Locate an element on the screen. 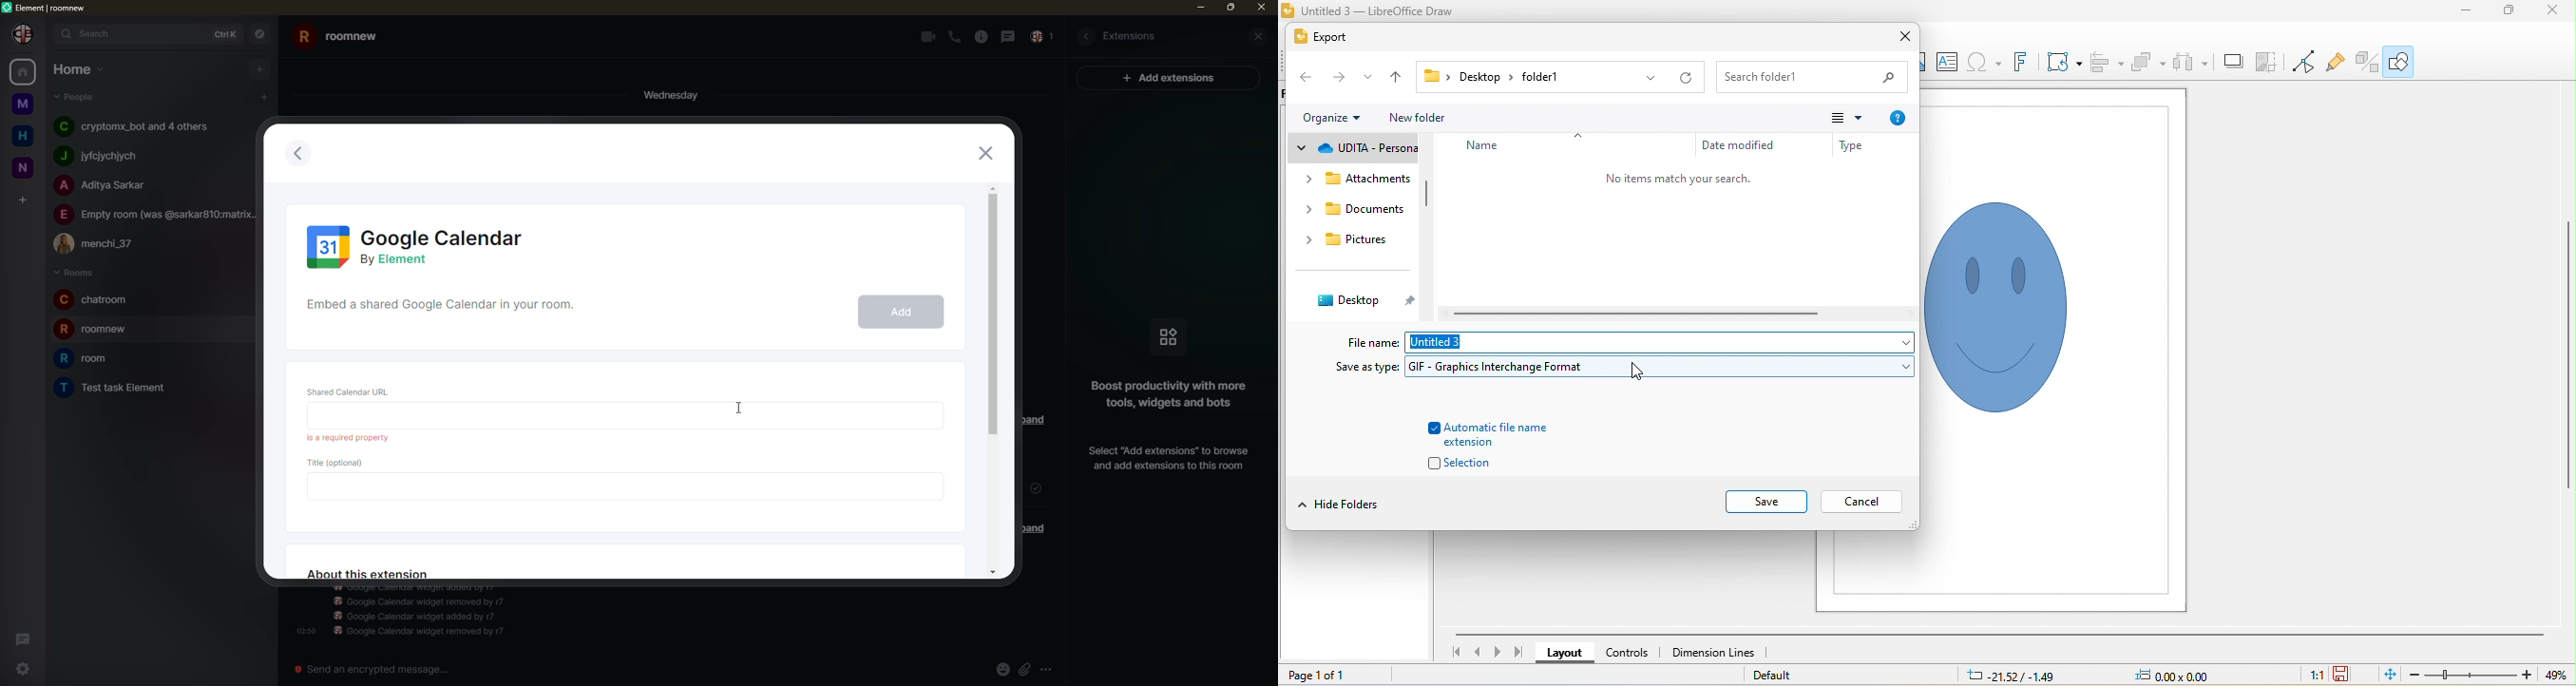 Image resolution: width=2576 pixels, height=700 pixels. close is located at coordinates (1263, 9).